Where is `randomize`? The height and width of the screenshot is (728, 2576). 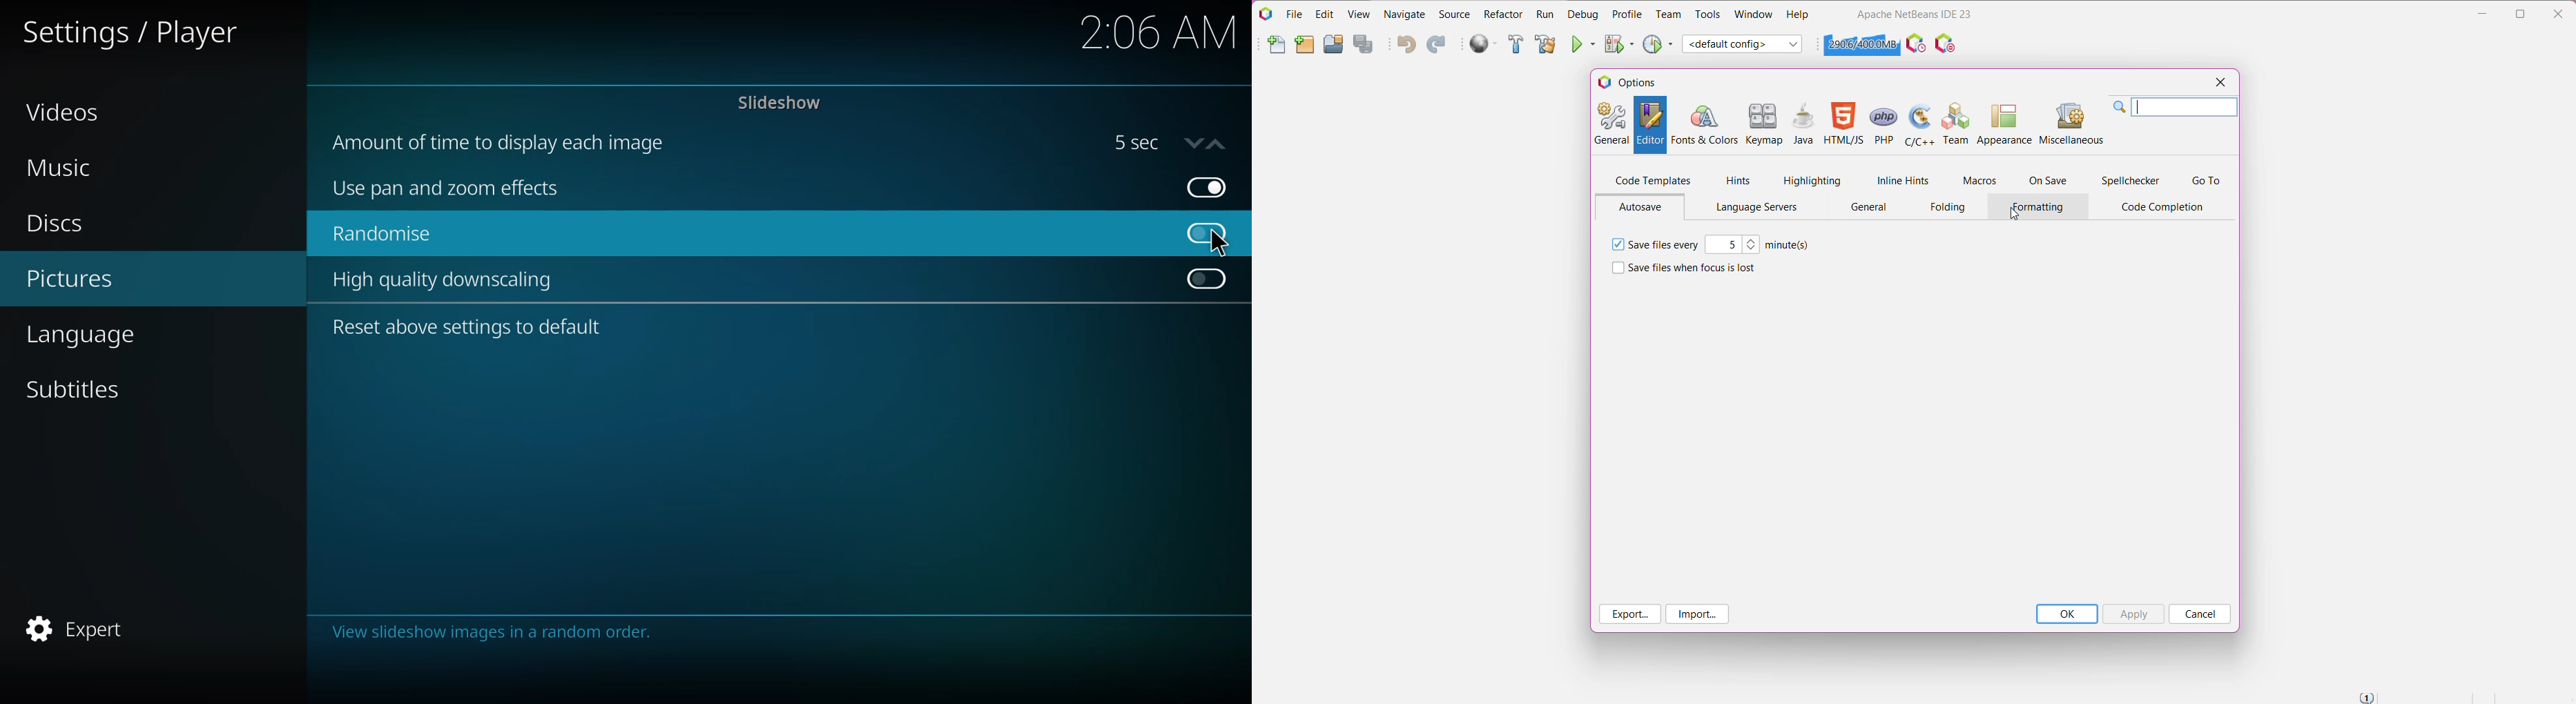 randomize is located at coordinates (383, 235).